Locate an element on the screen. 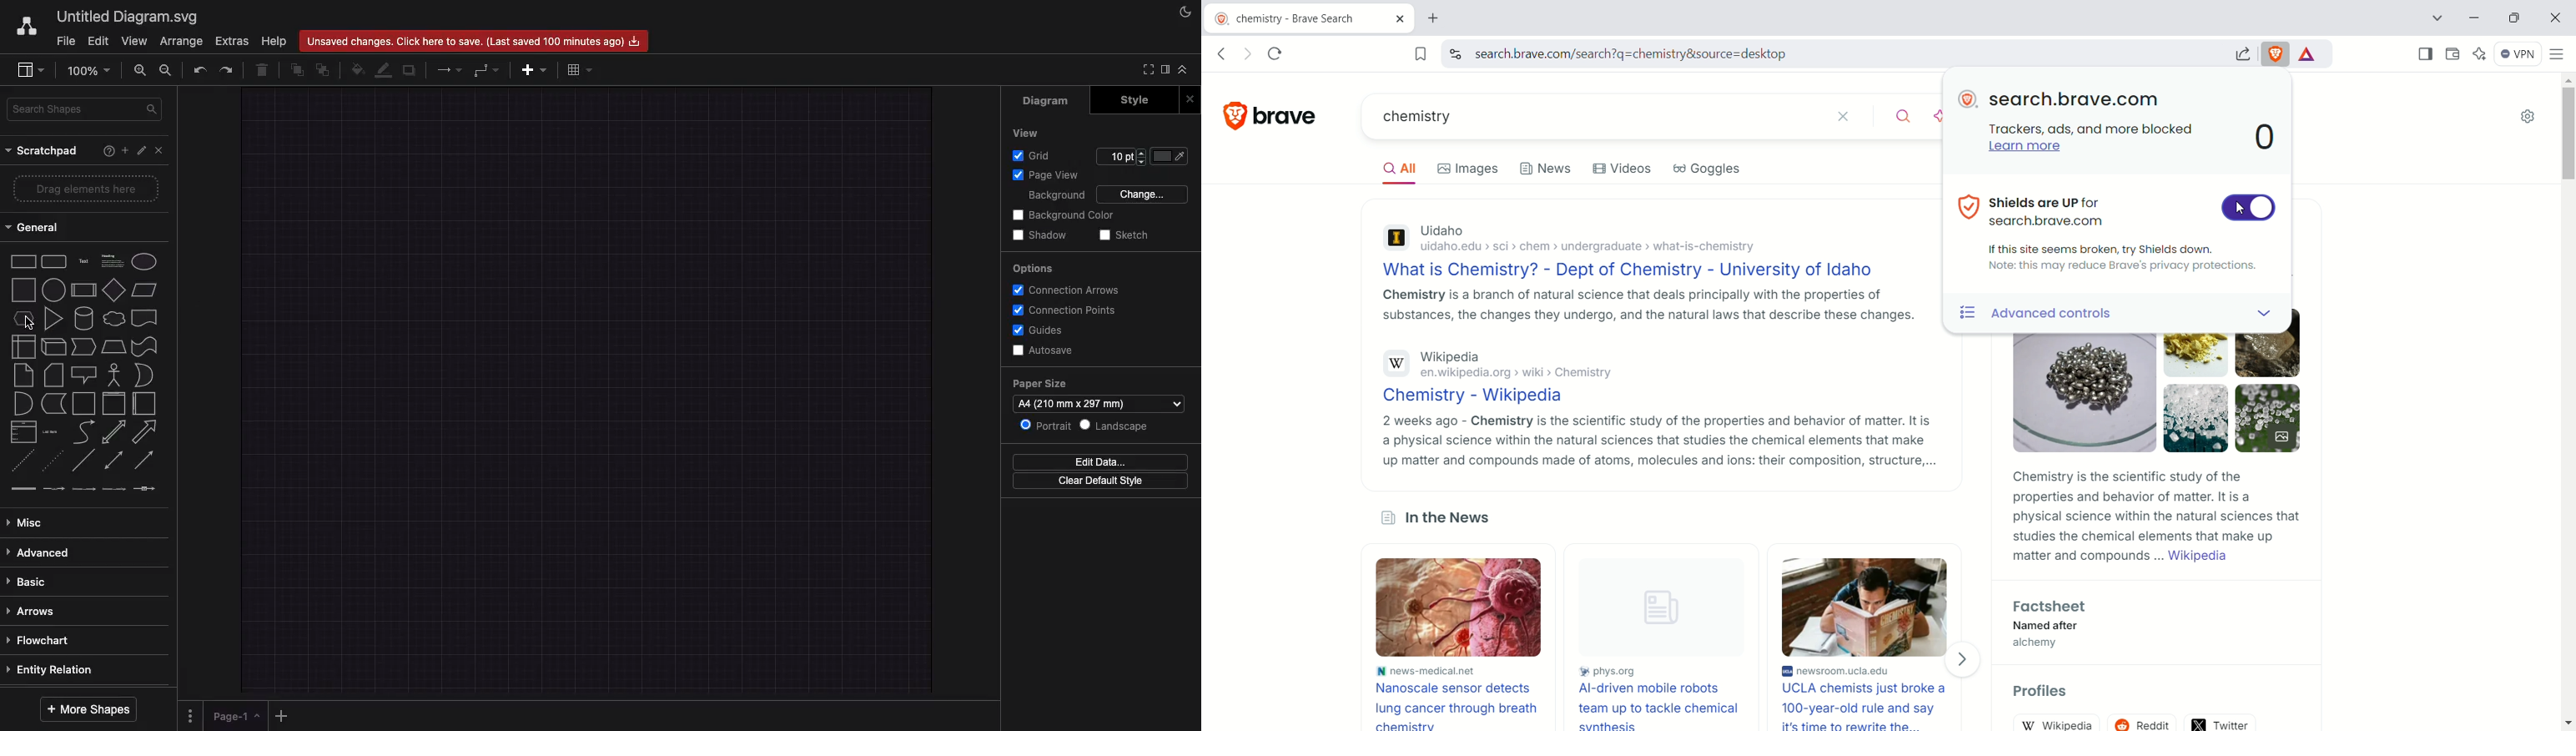  Portrait is located at coordinates (1047, 426).